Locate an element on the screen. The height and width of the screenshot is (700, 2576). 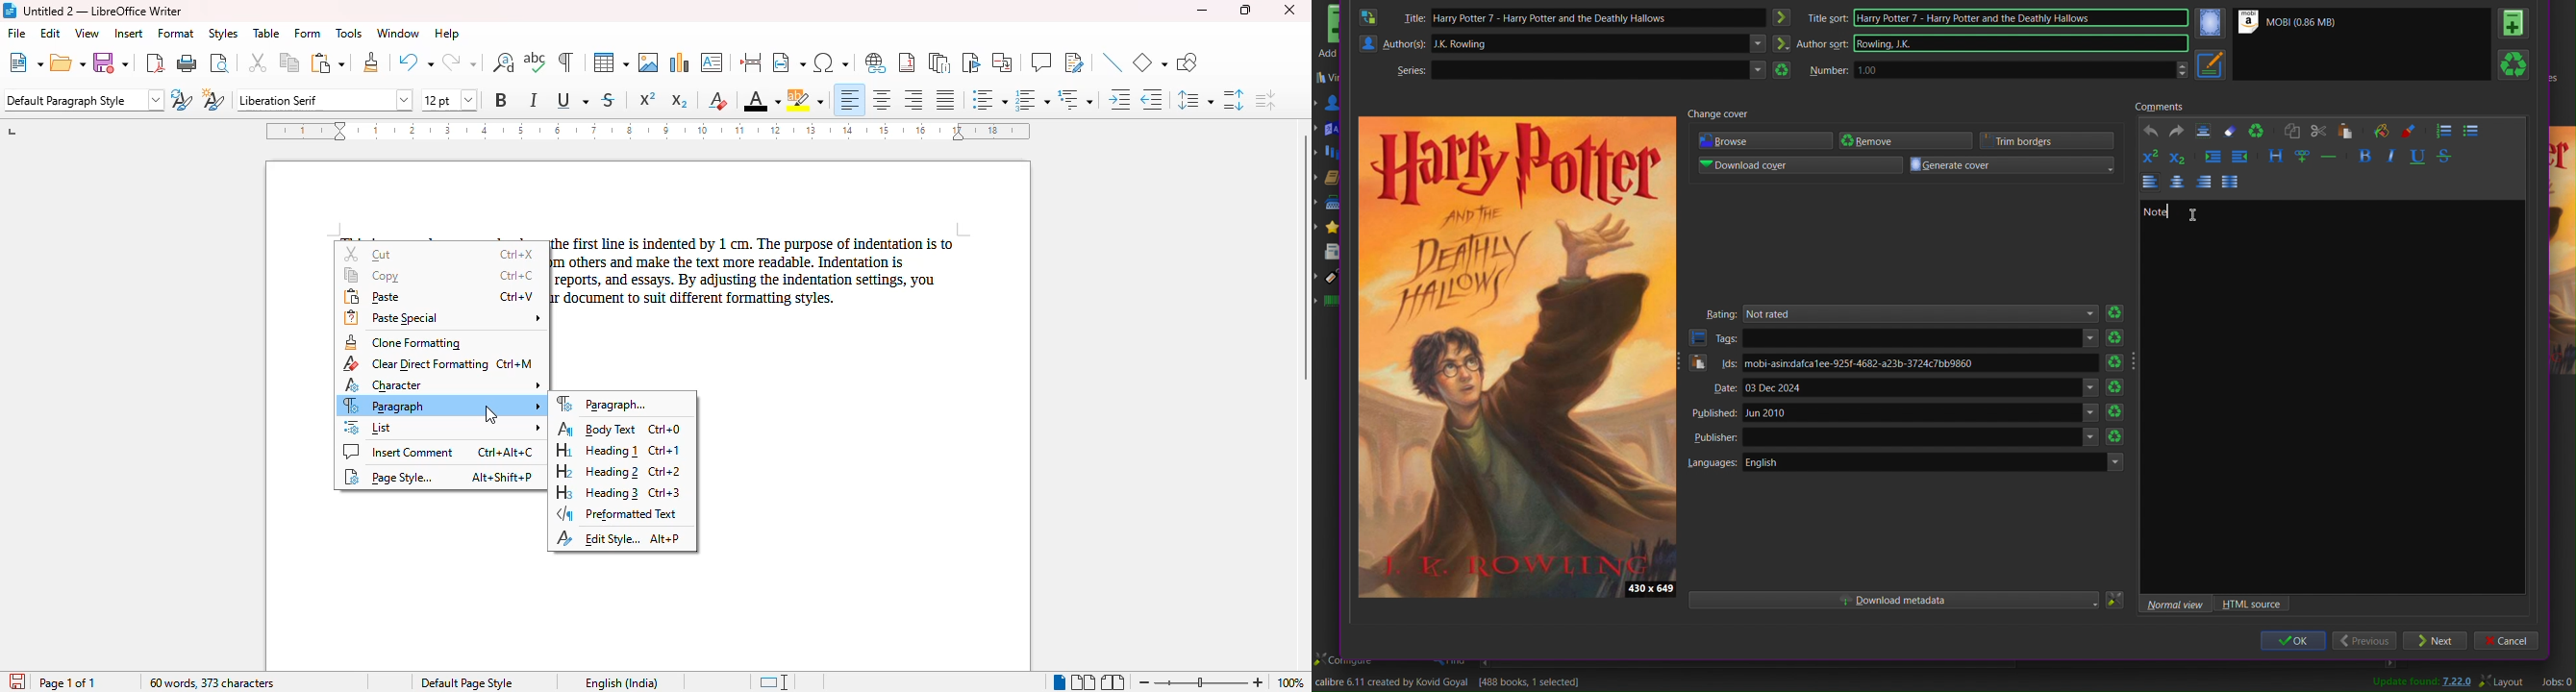
Superscript is located at coordinates (2152, 156).